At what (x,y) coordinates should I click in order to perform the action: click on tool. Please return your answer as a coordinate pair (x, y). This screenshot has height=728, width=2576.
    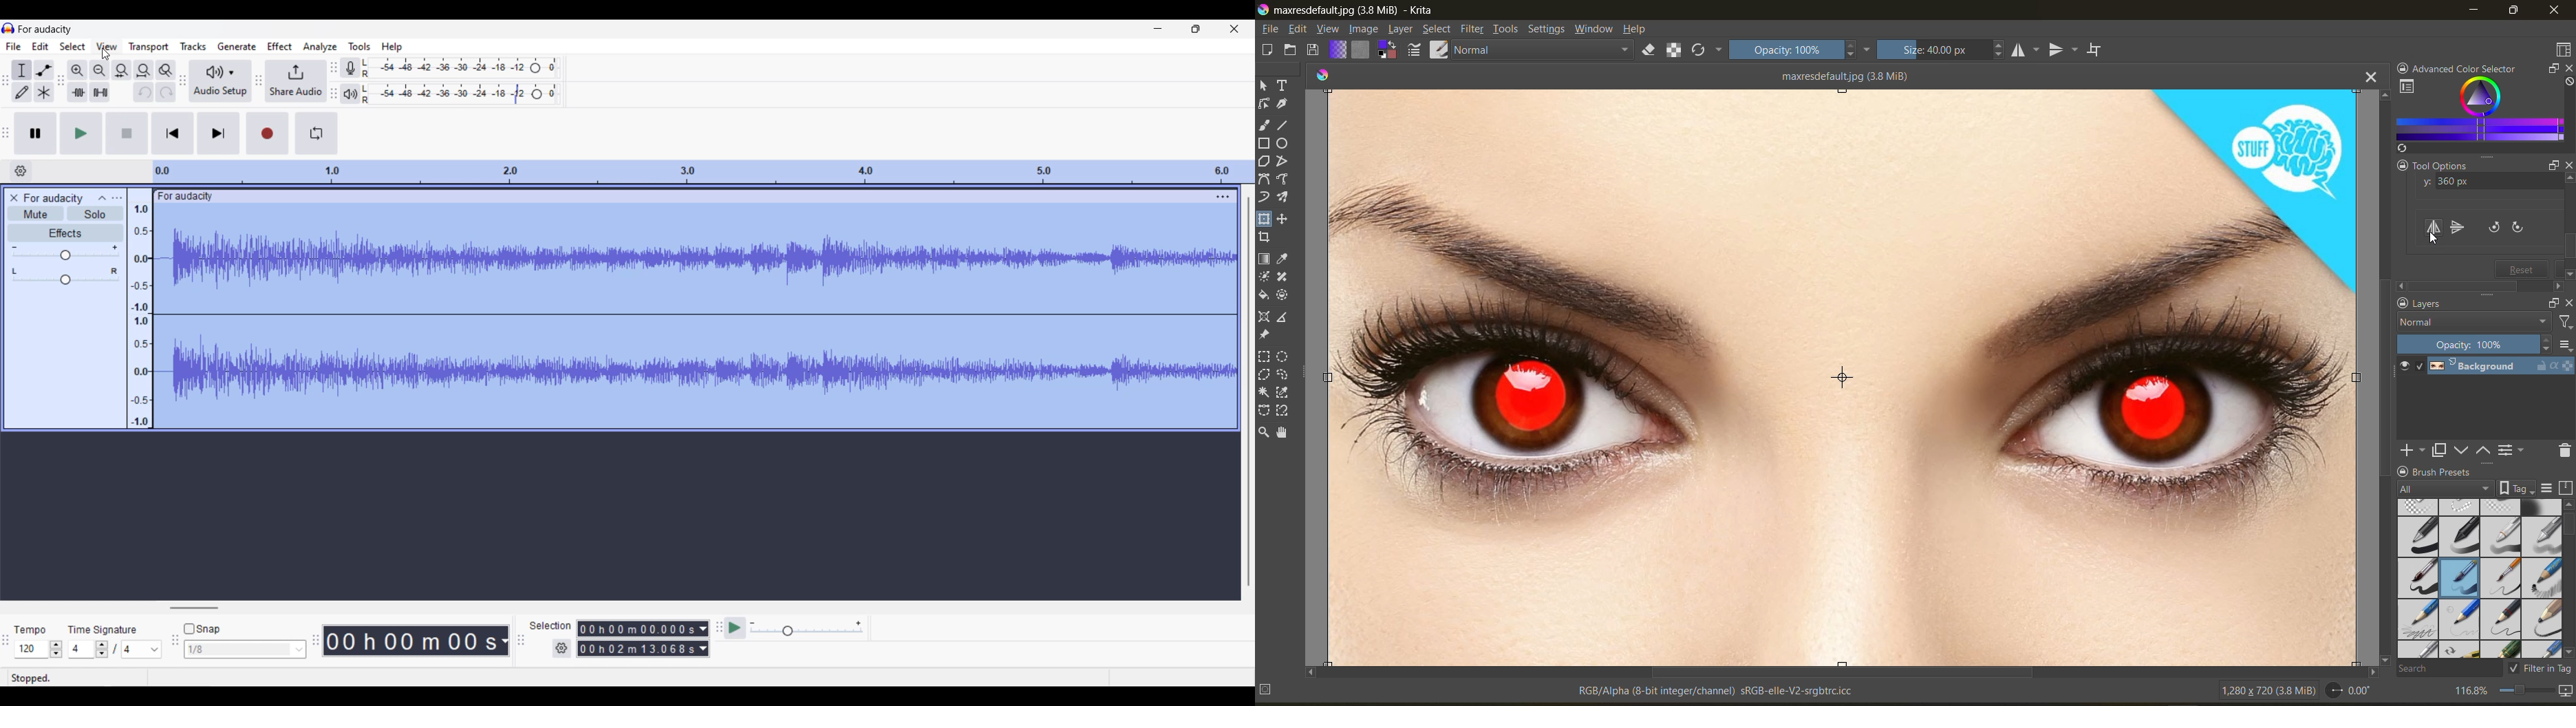
    Looking at the image, I should click on (1284, 259).